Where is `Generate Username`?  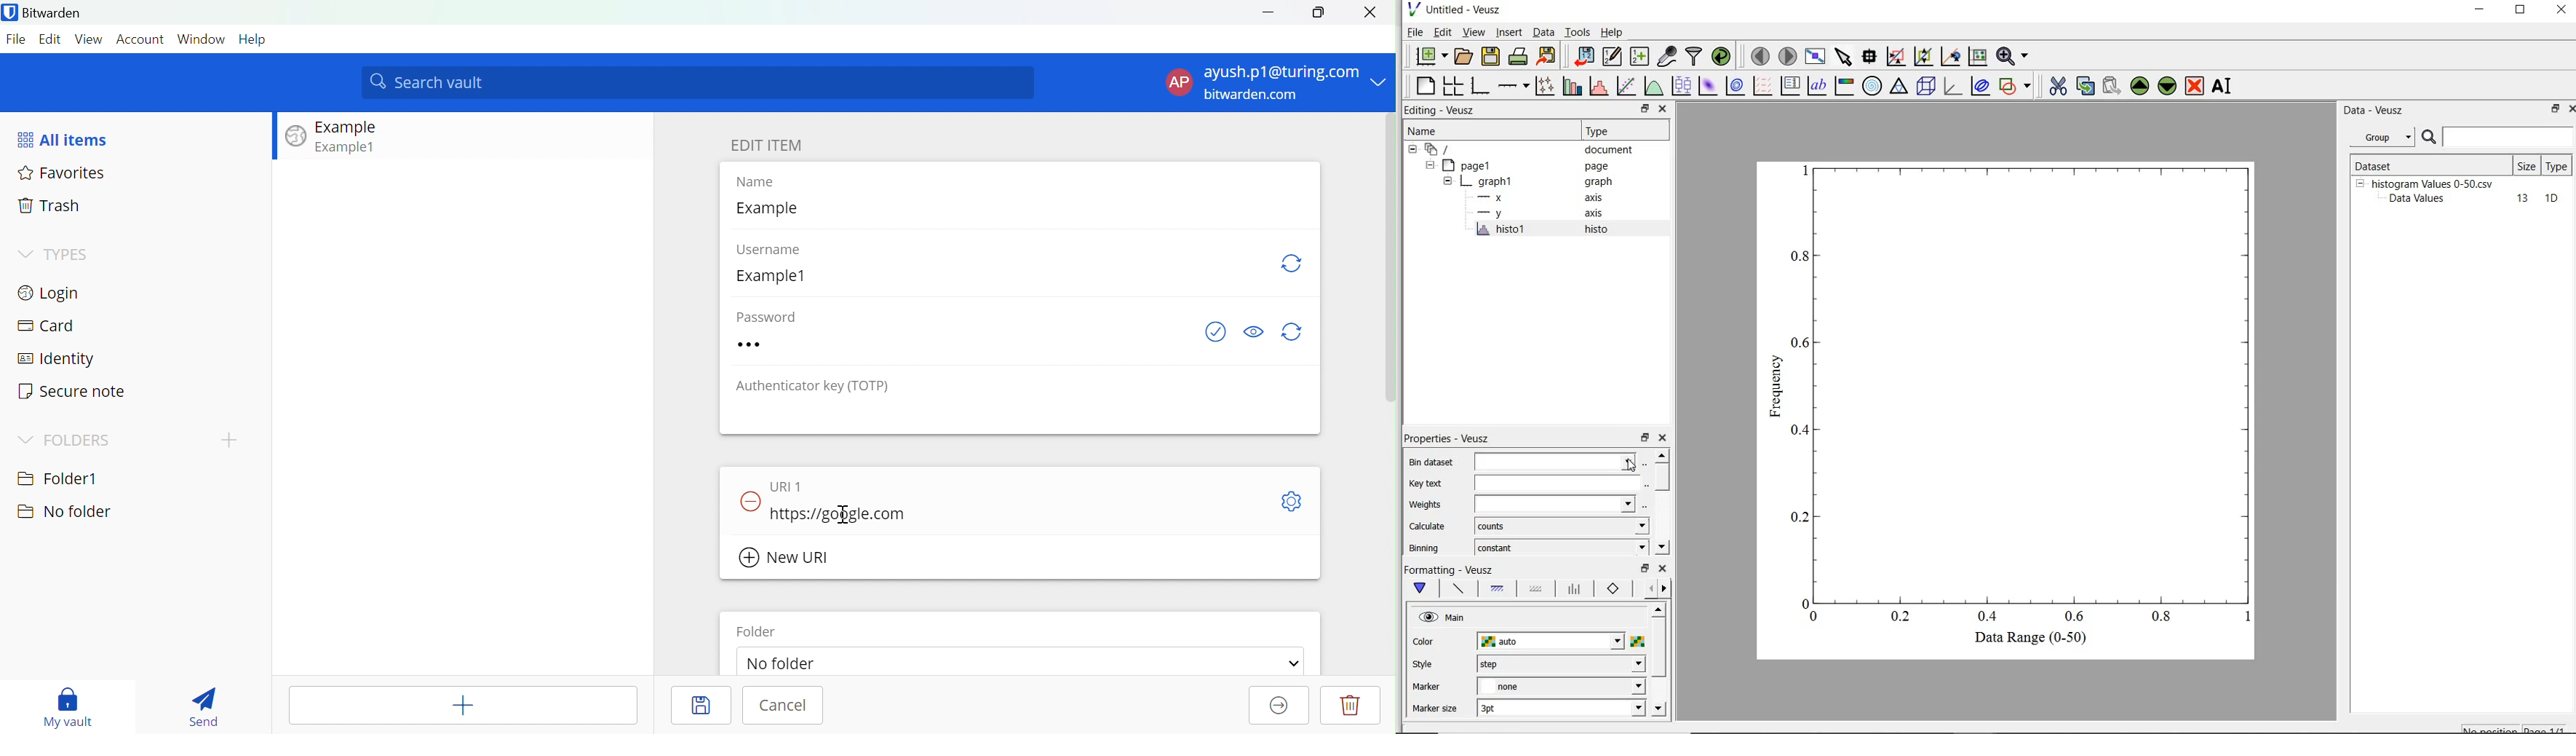 Generate Username is located at coordinates (1294, 264).